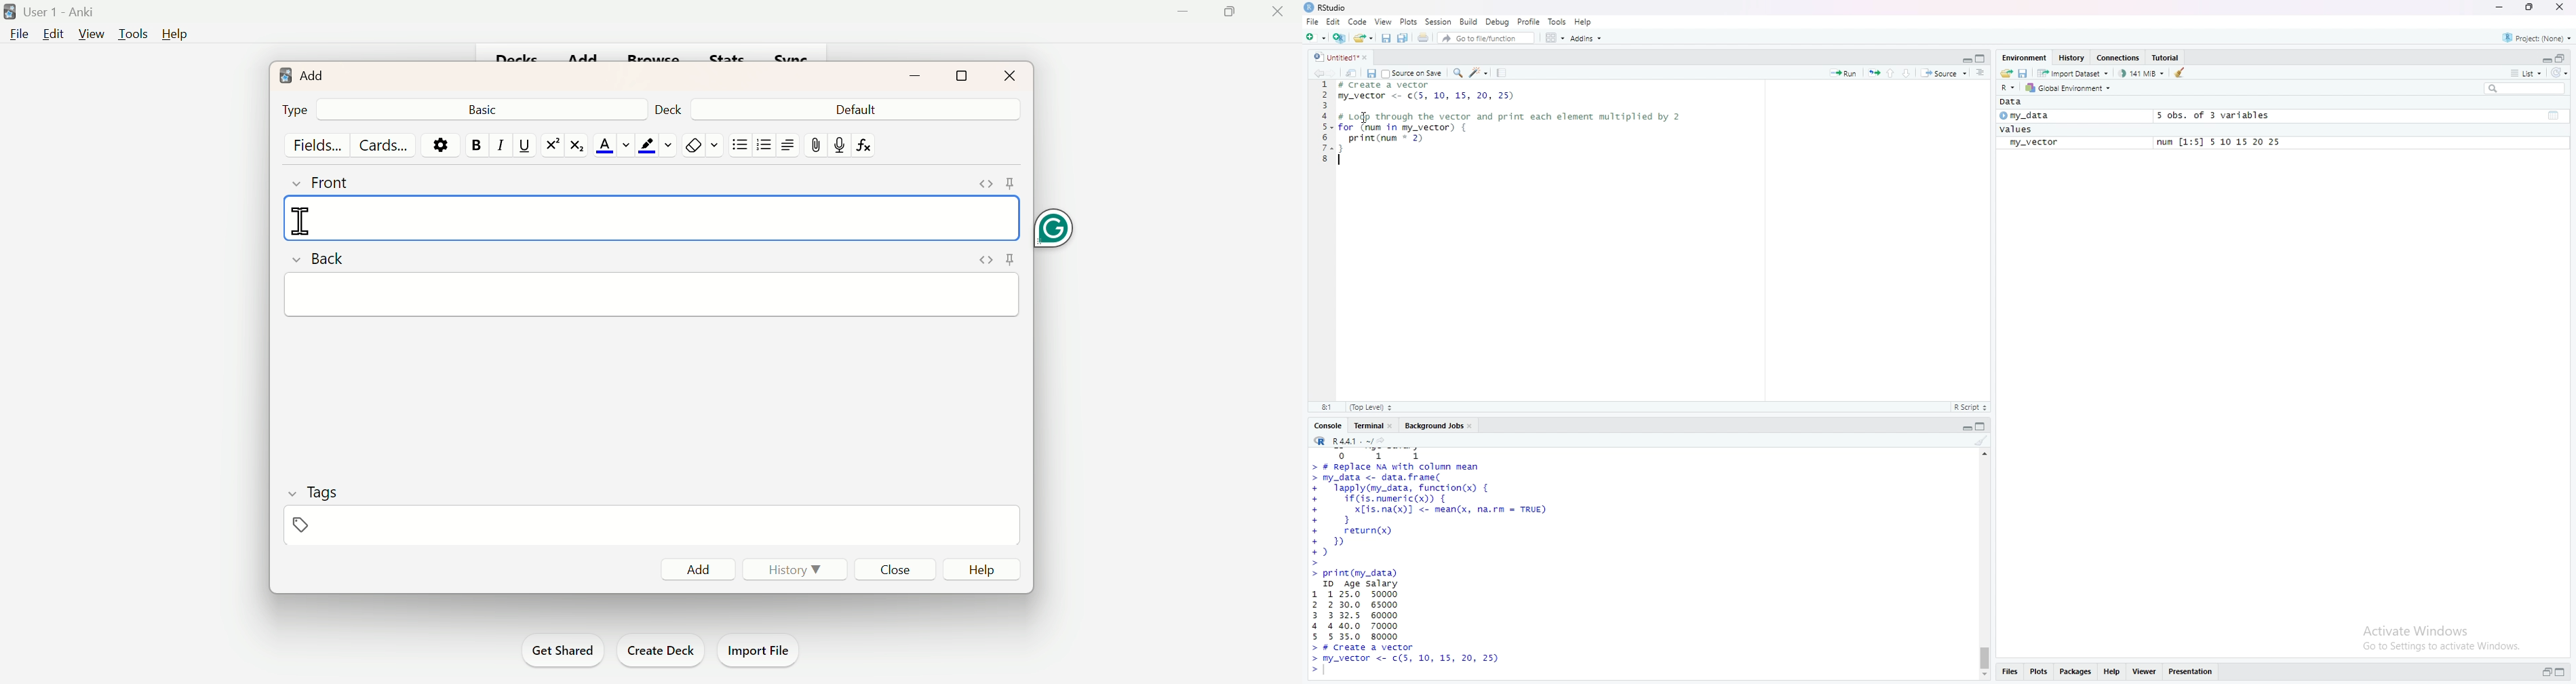  I want to click on import dataset, so click(2074, 73).